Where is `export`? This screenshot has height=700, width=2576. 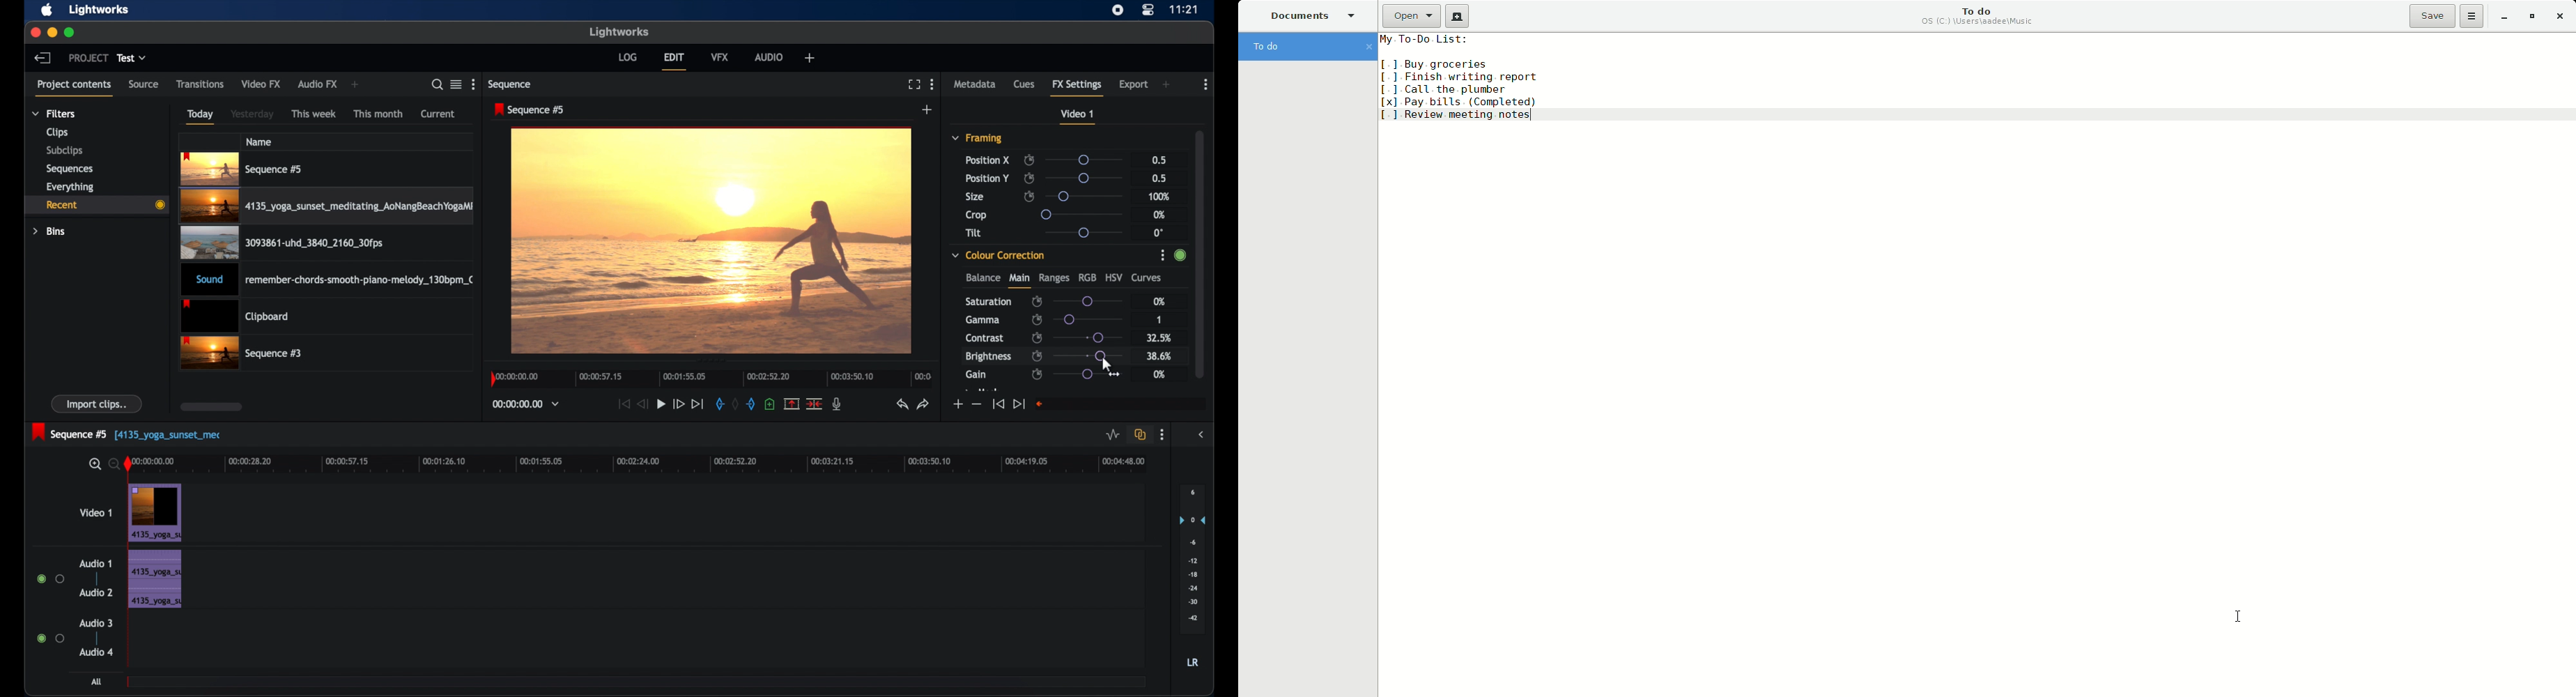 export is located at coordinates (1135, 85).